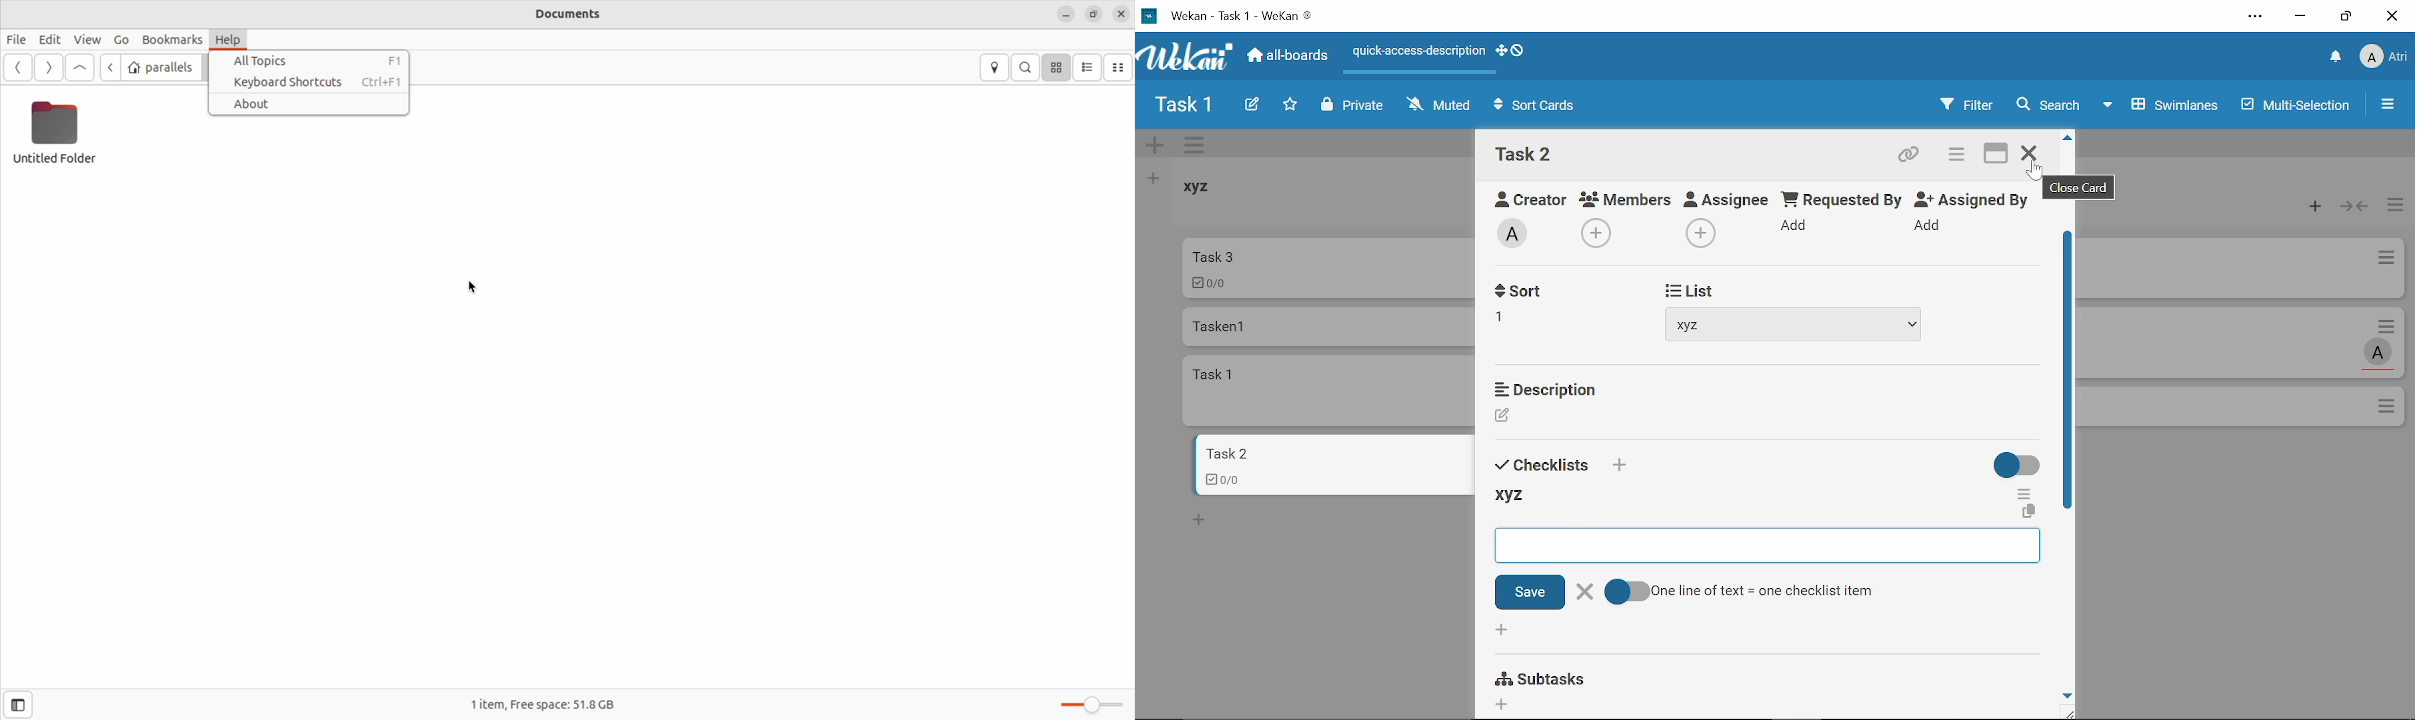  What do you see at coordinates (1289, 55) in the screenshot?
I see `All boards` at bounding box center [1289, 55].